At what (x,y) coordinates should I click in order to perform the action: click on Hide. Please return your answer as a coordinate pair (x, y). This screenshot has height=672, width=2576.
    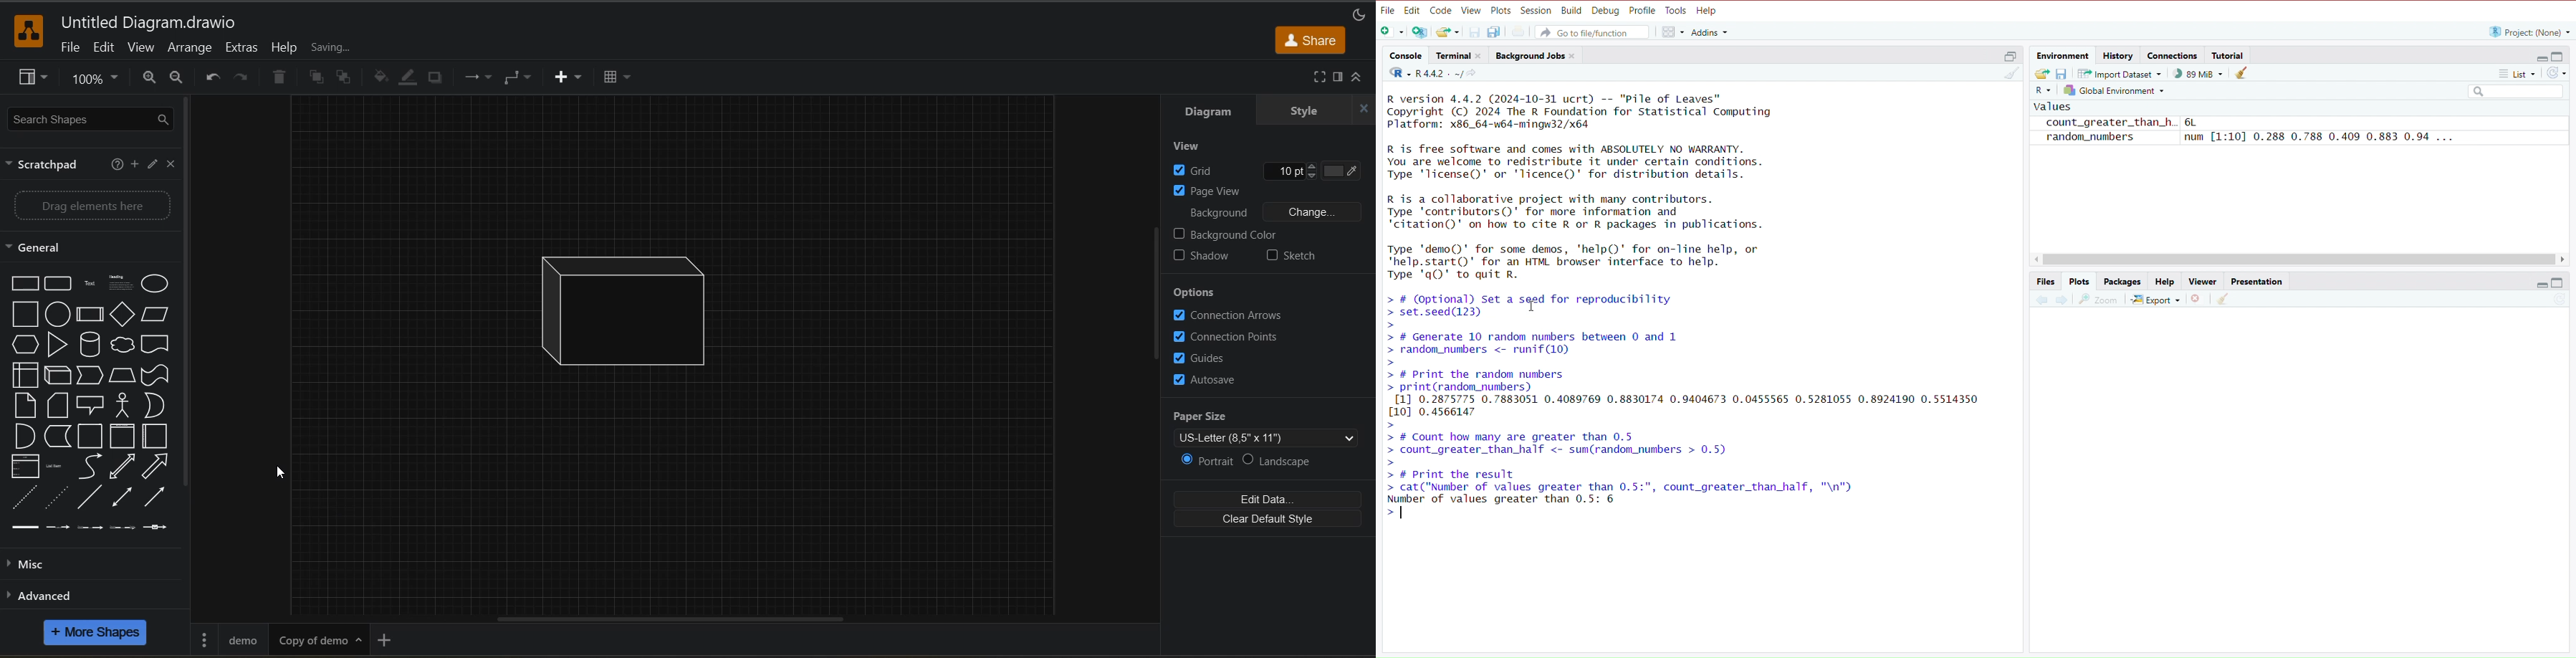
    Looking at the image, I should click on (2541, 283).